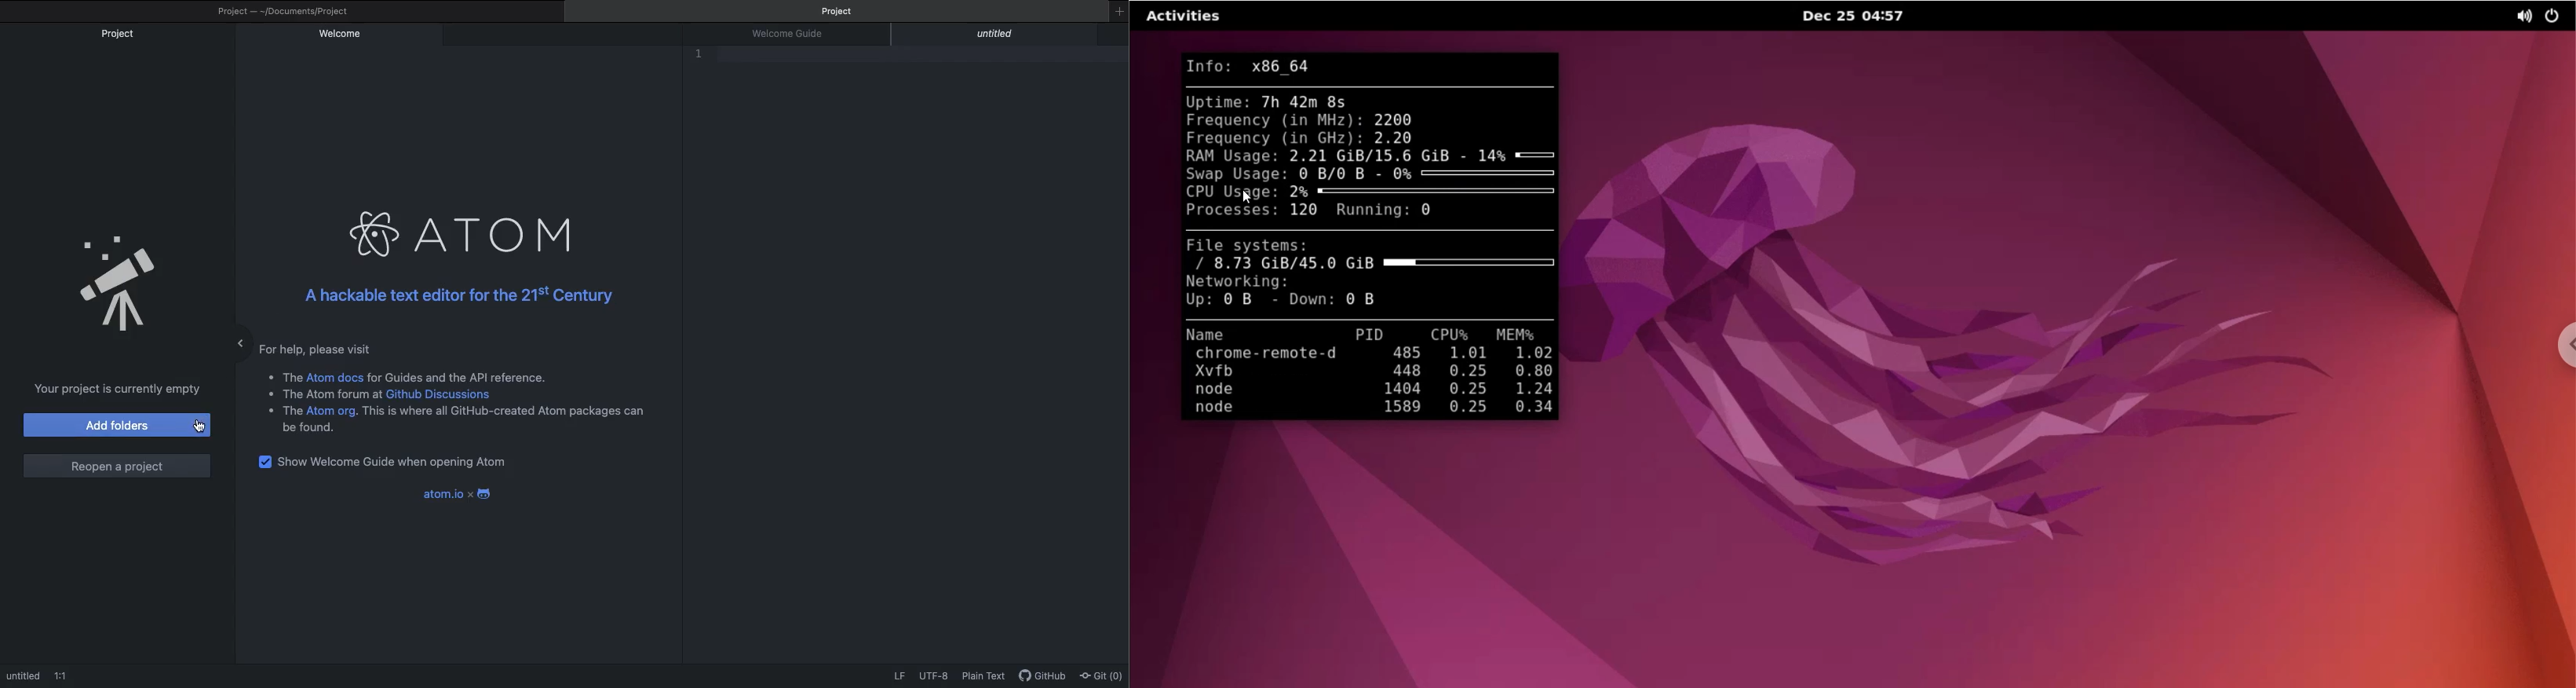 The height and width of the screenshot is (700, 2576). What do you see at coordinates (339, 35) in the screenshot?
I see `Welcome` at bounding box center [339, 35].